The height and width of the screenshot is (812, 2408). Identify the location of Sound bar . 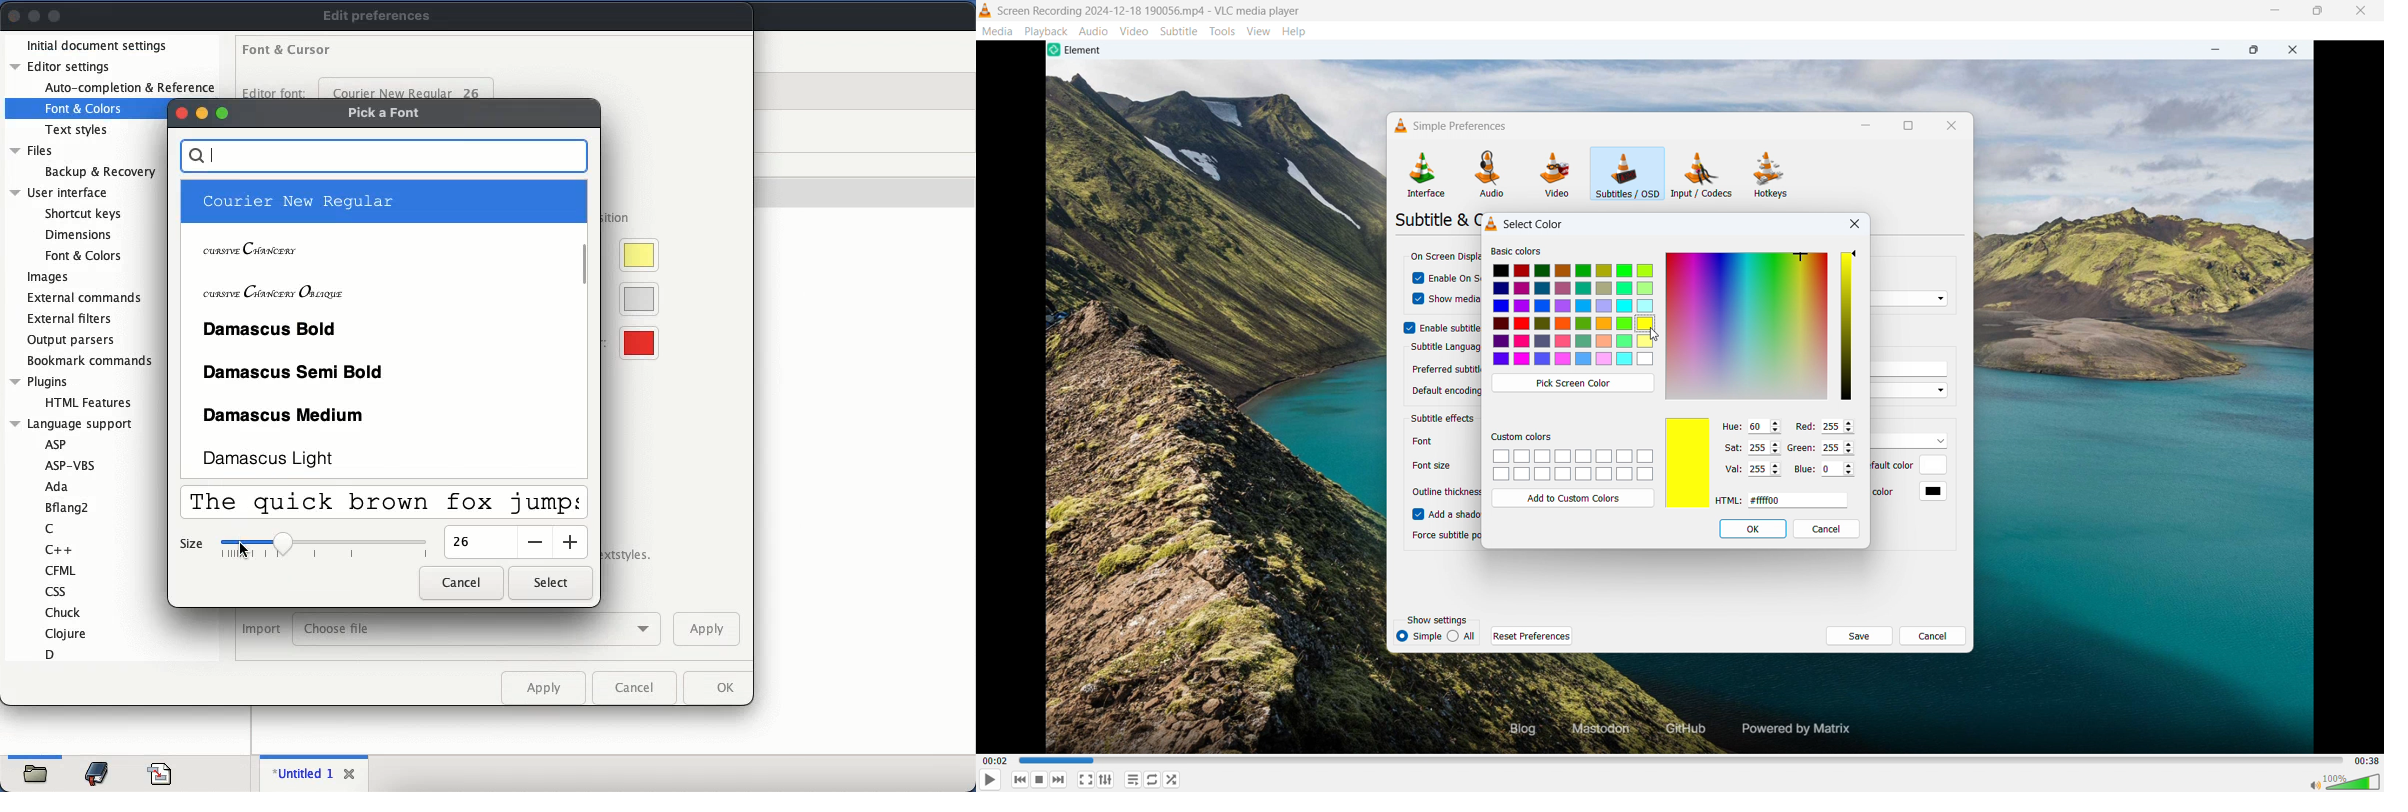
(2345, 781).